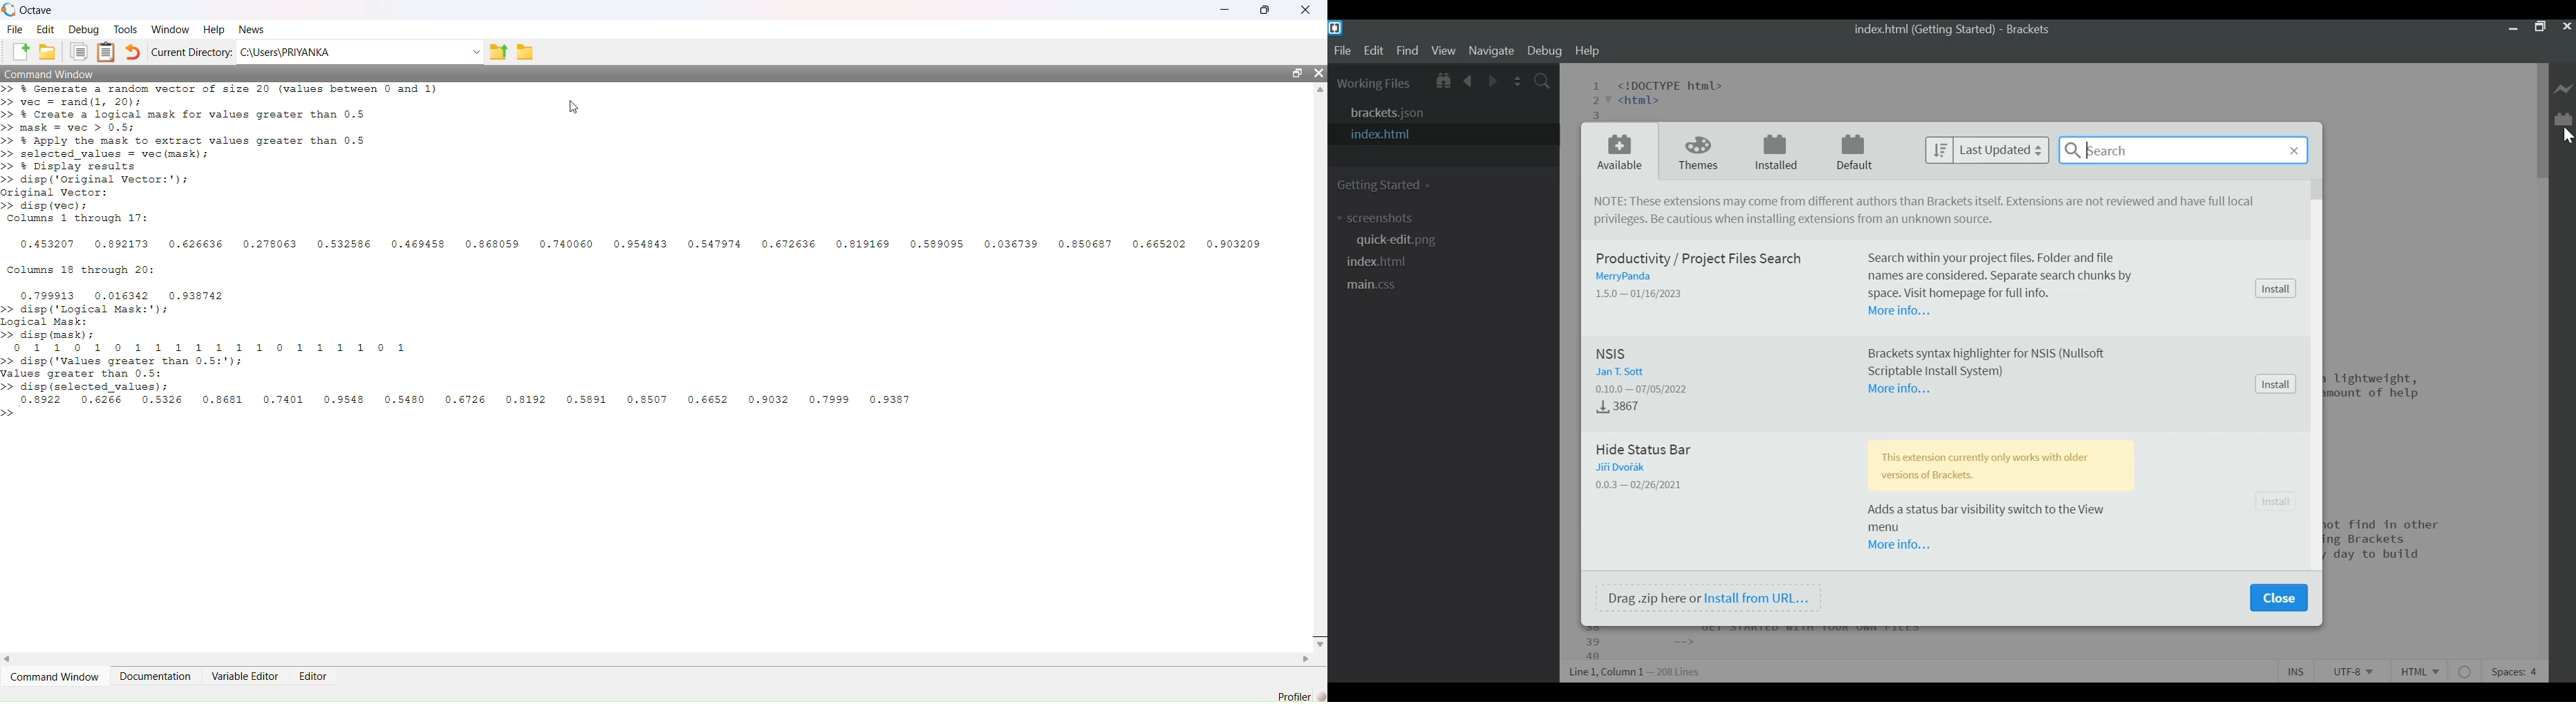 The image size is (2576, 728). I want to click on Create a file, so click(19, 53).